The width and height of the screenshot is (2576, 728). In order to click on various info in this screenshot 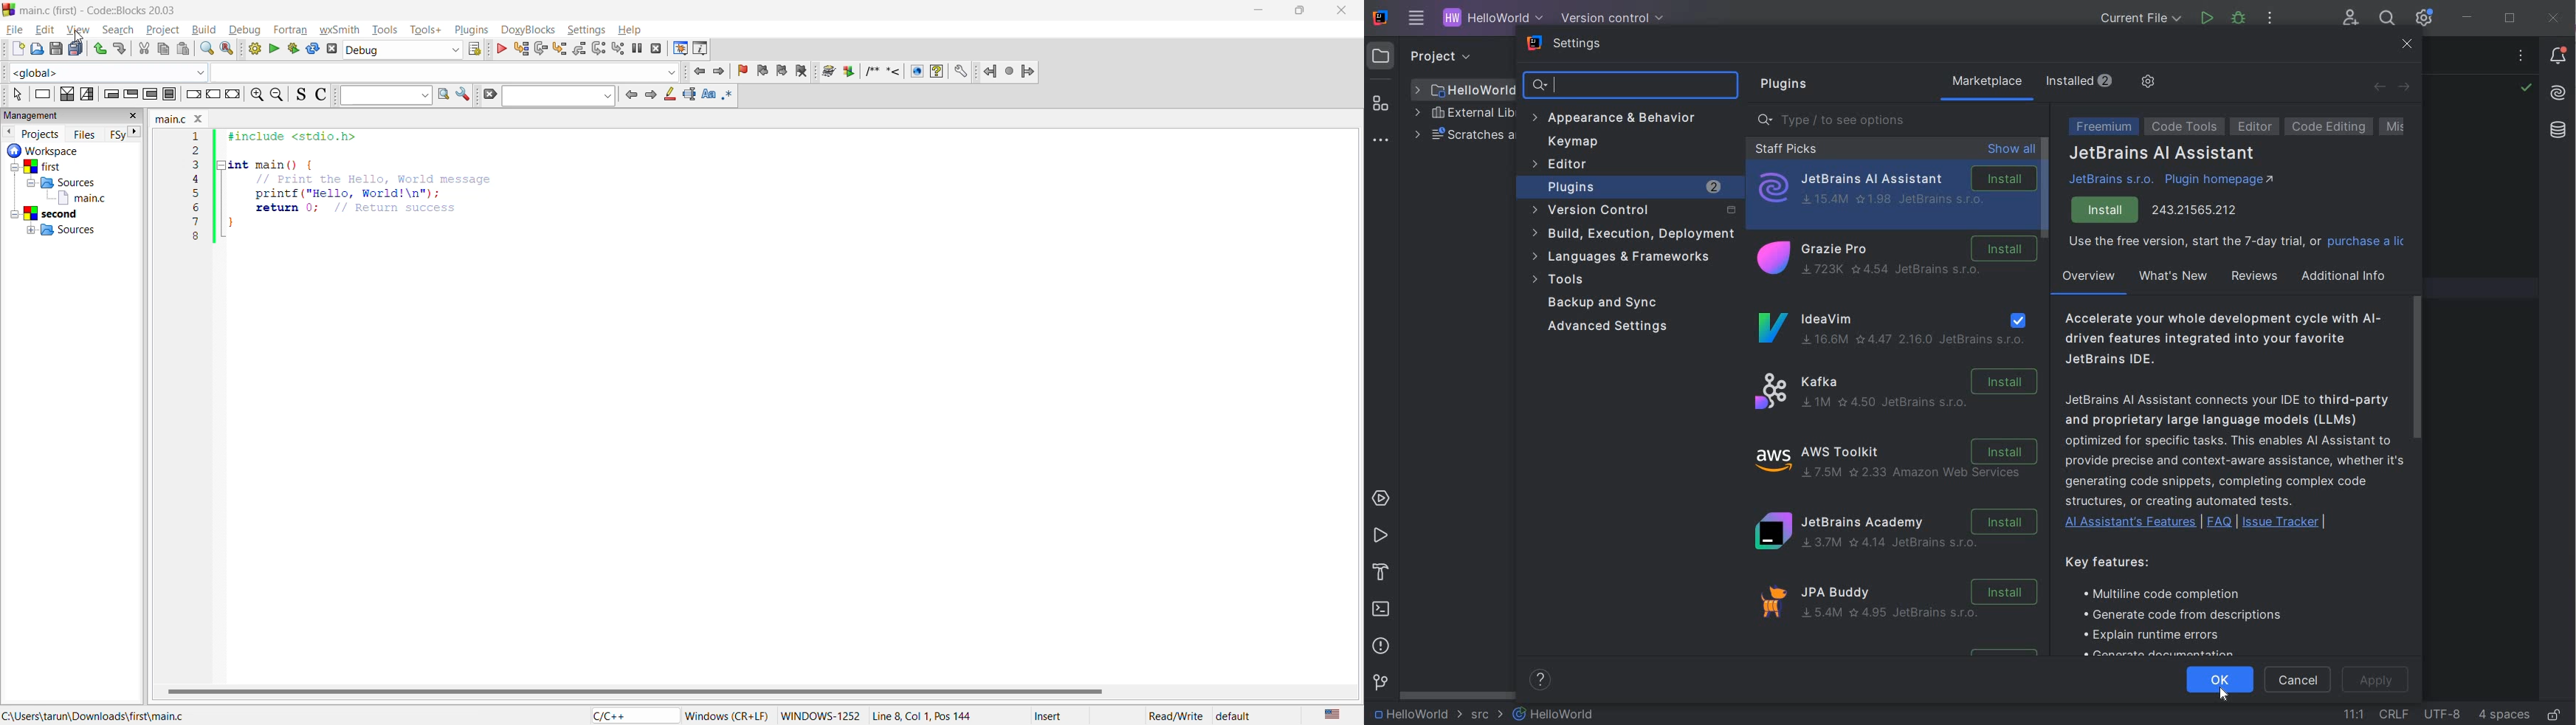, I will do `click(704, 49)`.